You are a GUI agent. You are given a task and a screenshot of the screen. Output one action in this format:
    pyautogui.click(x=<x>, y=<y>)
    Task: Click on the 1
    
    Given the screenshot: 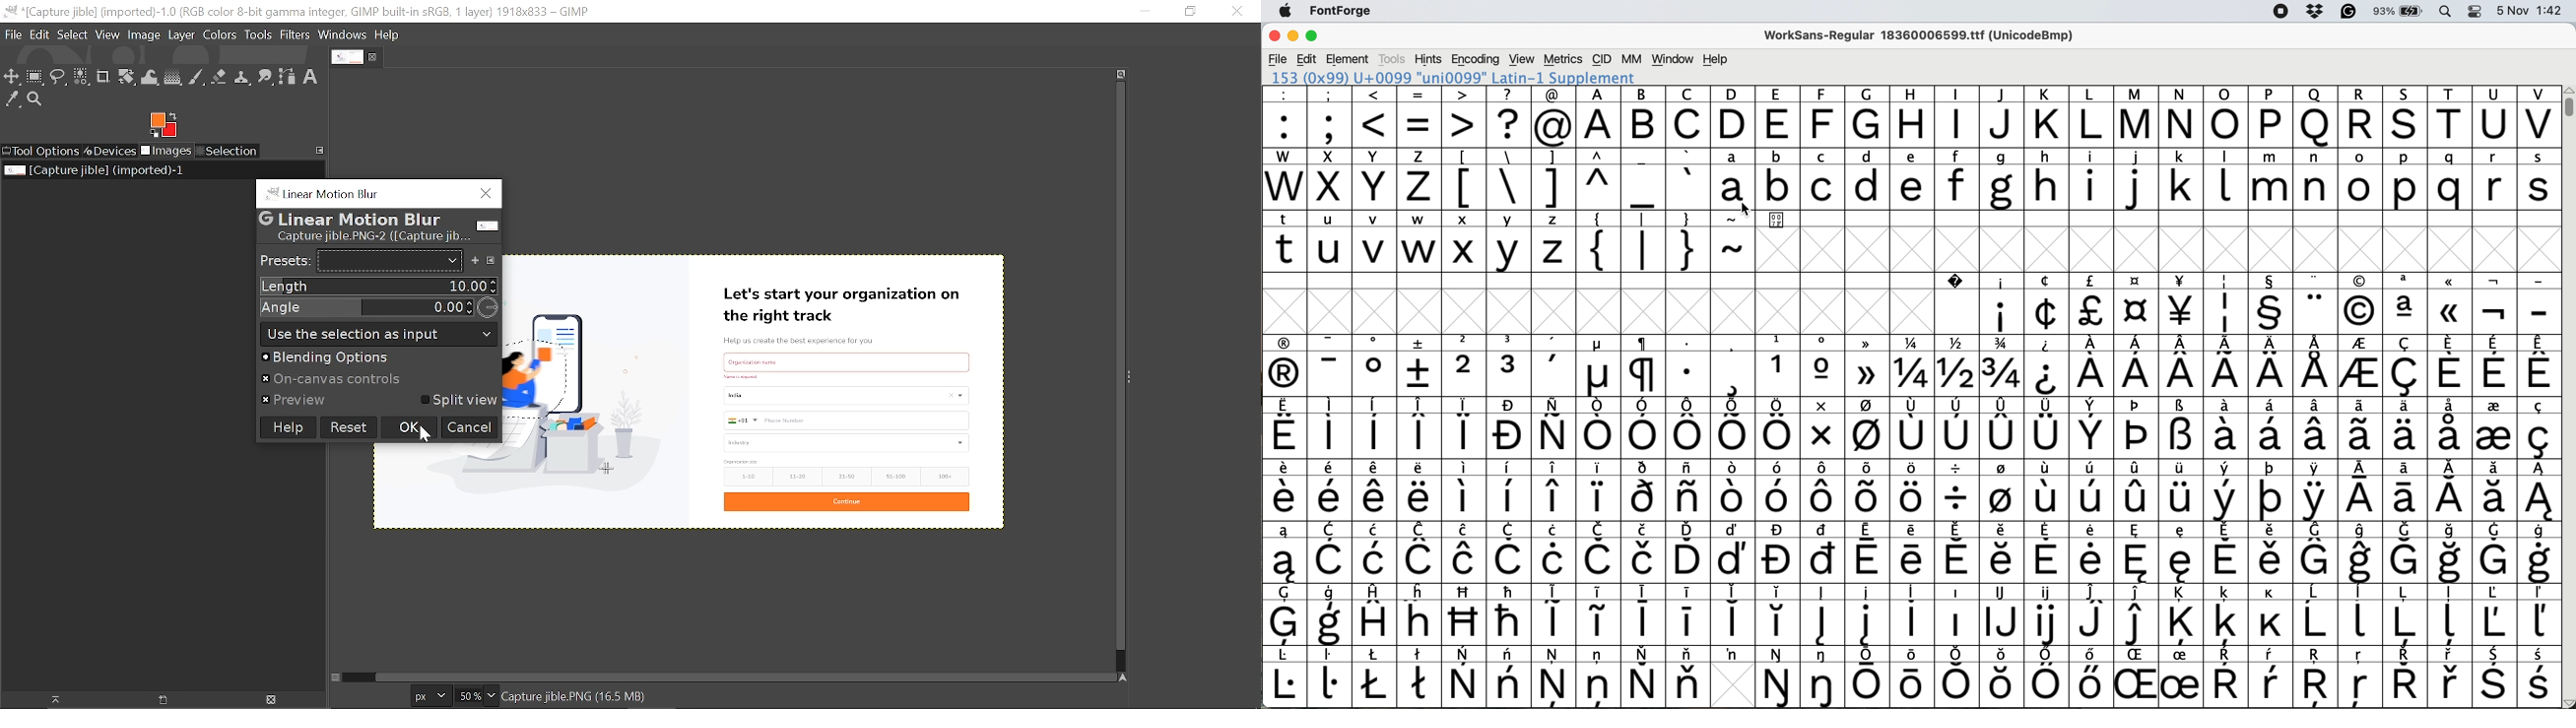 What is the action you would take?
    pyautogui.click(x=1778, y=365)
    